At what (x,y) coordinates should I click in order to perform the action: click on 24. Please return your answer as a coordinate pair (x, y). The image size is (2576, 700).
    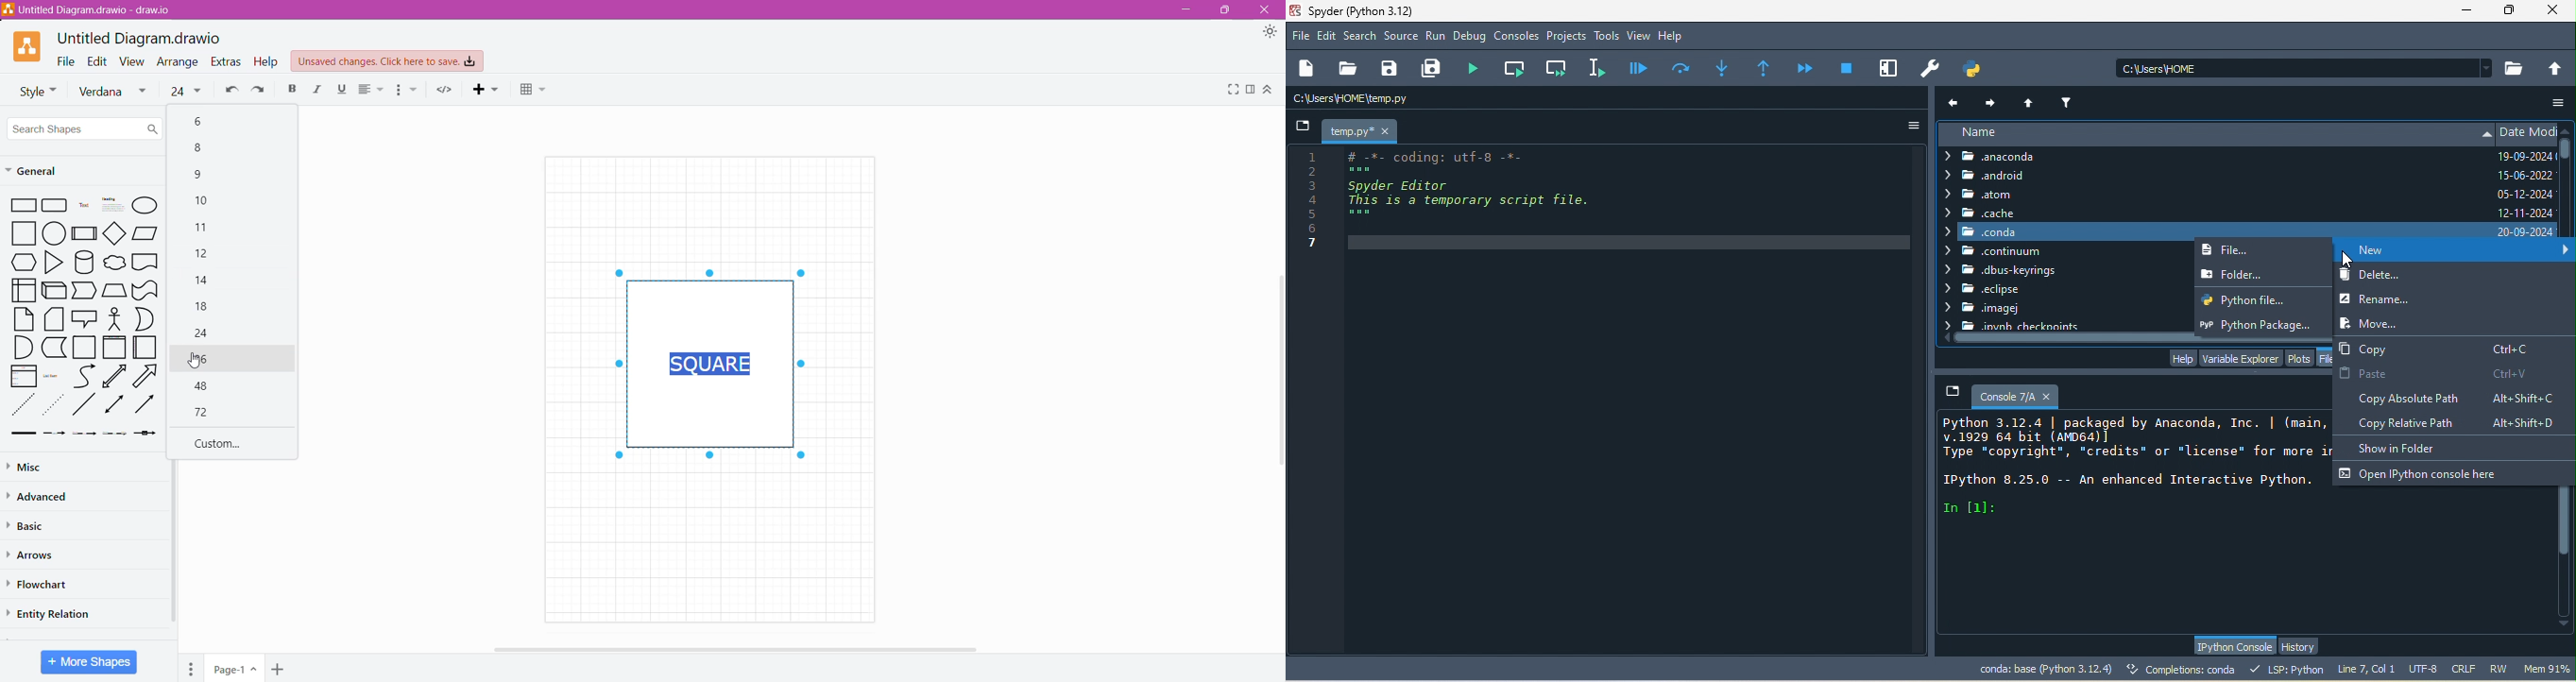
    Looking at the image, I should click on (203, 333).